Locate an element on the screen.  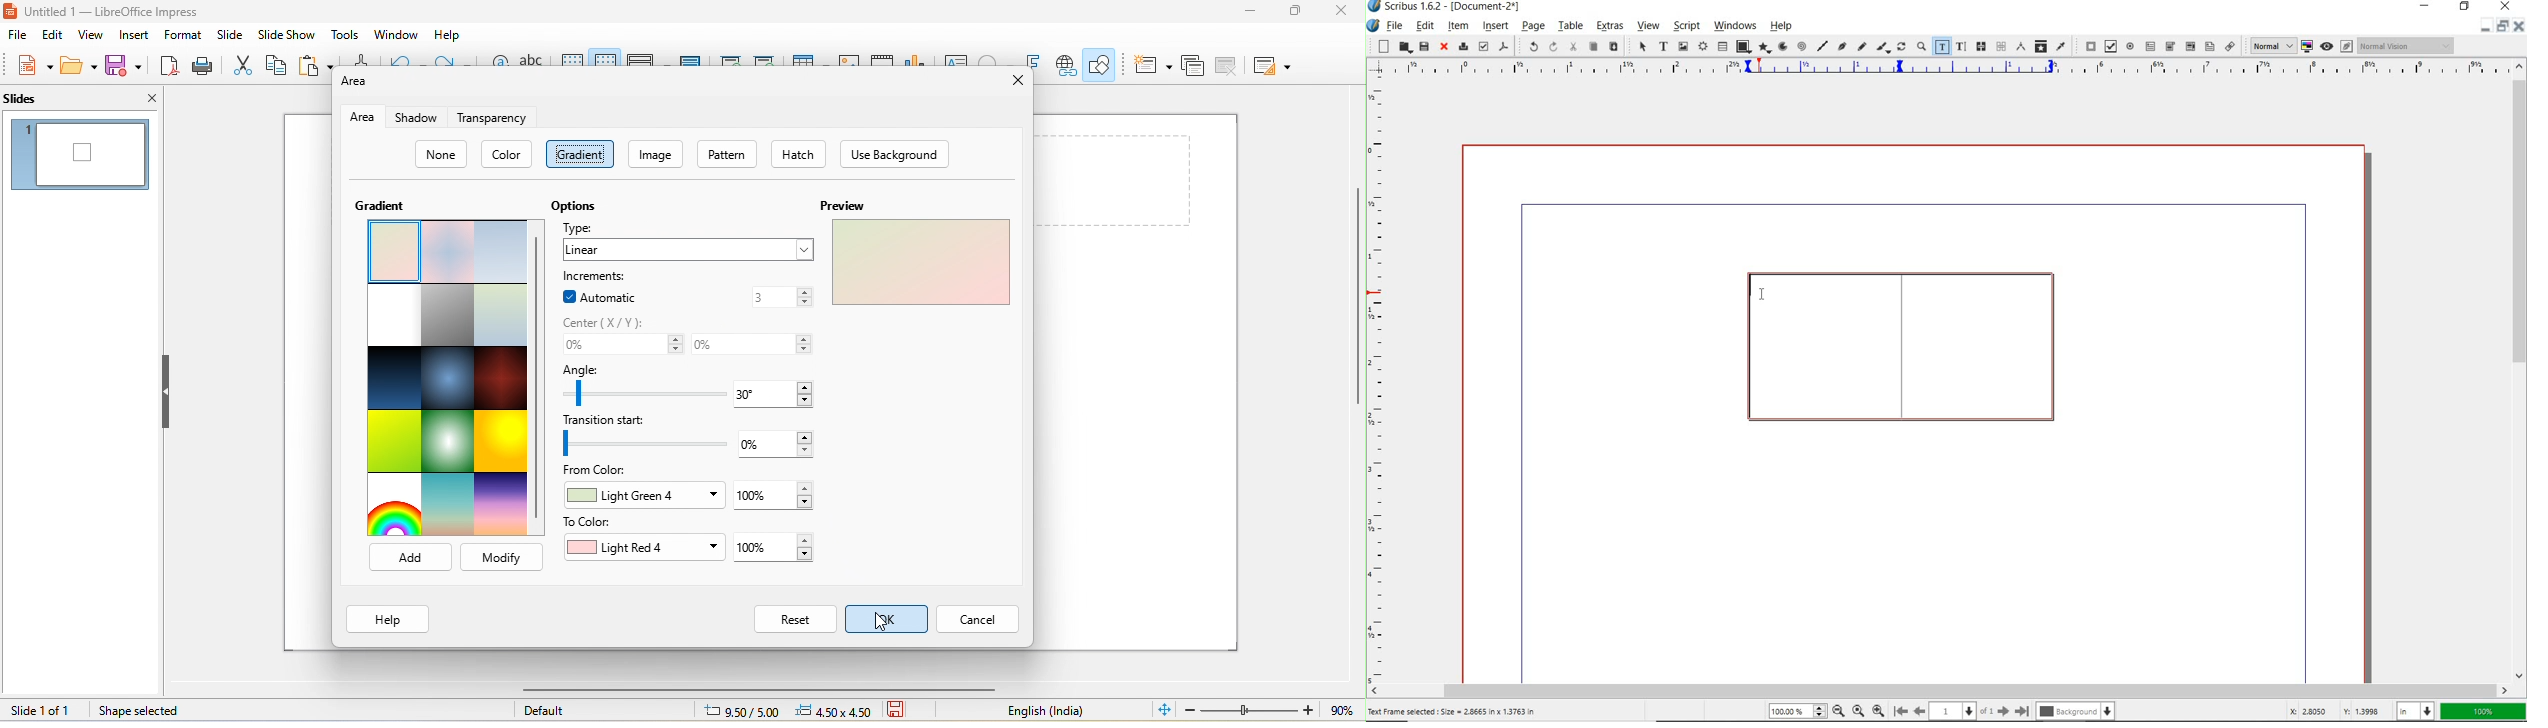
dotted line appeared is located at coordinates (578, 153).